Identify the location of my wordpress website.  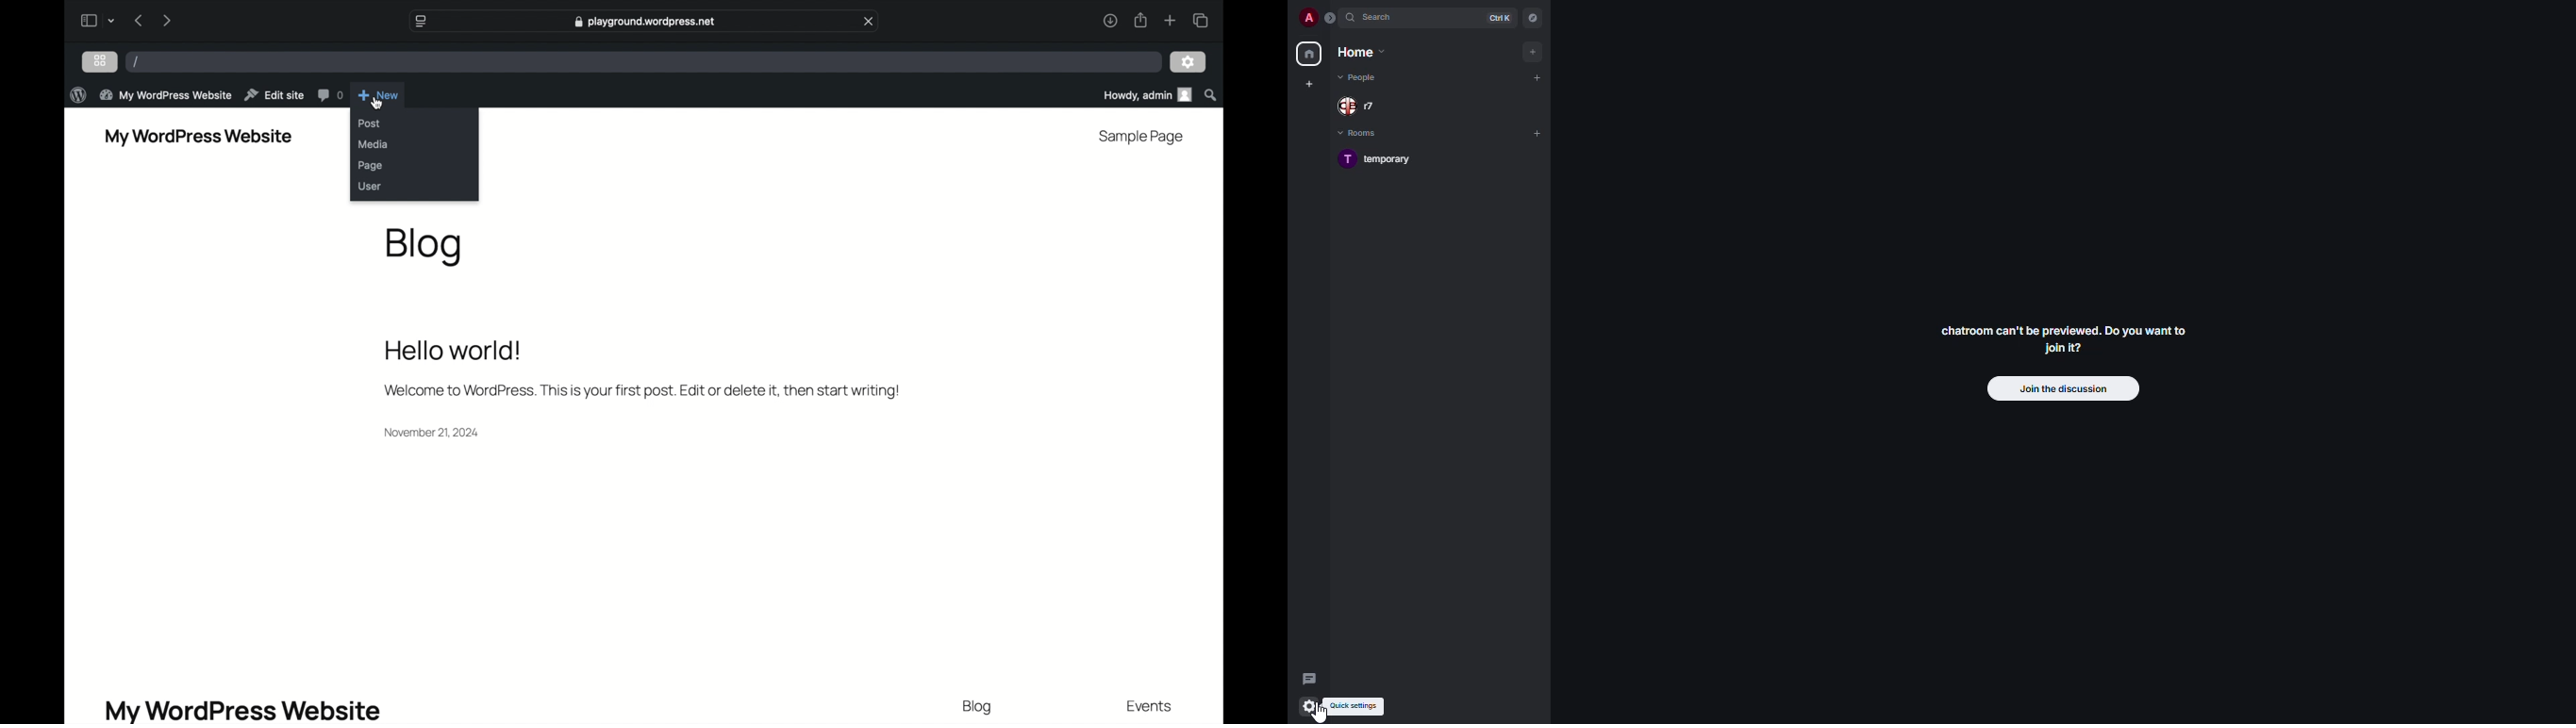
(166, 95).